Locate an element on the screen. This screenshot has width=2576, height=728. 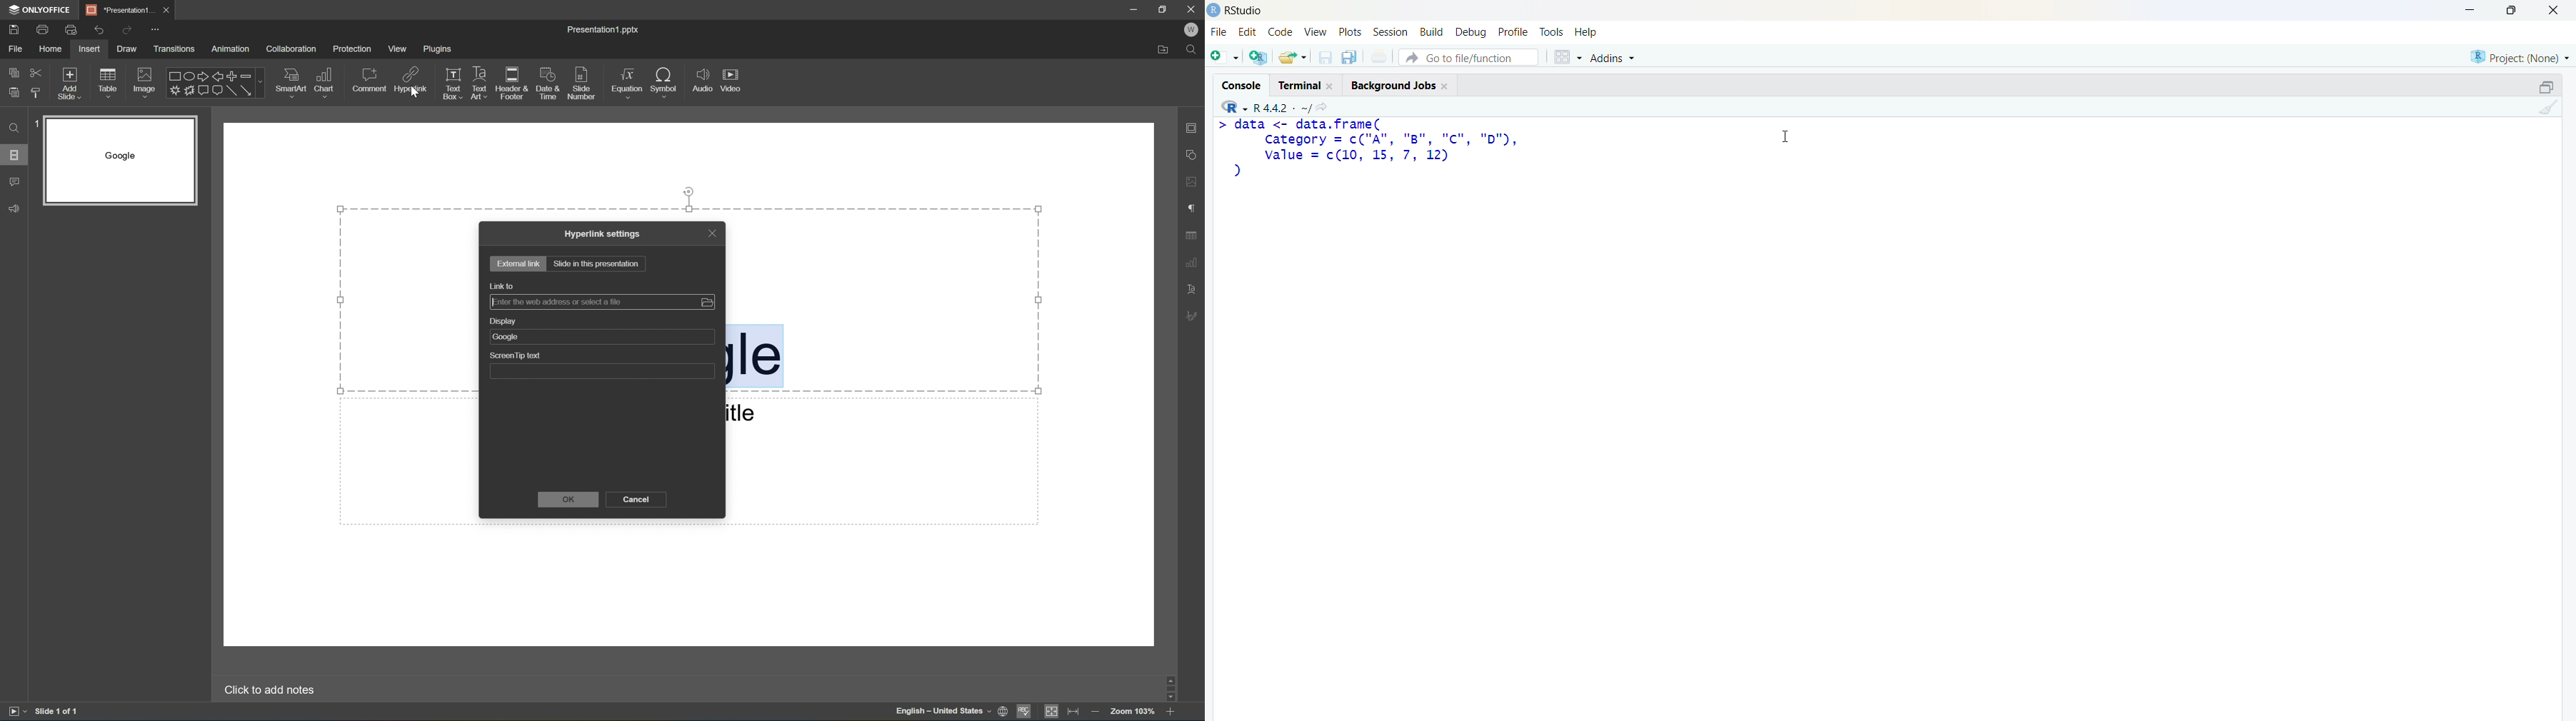
Slides is located at coordinates (14, 154).